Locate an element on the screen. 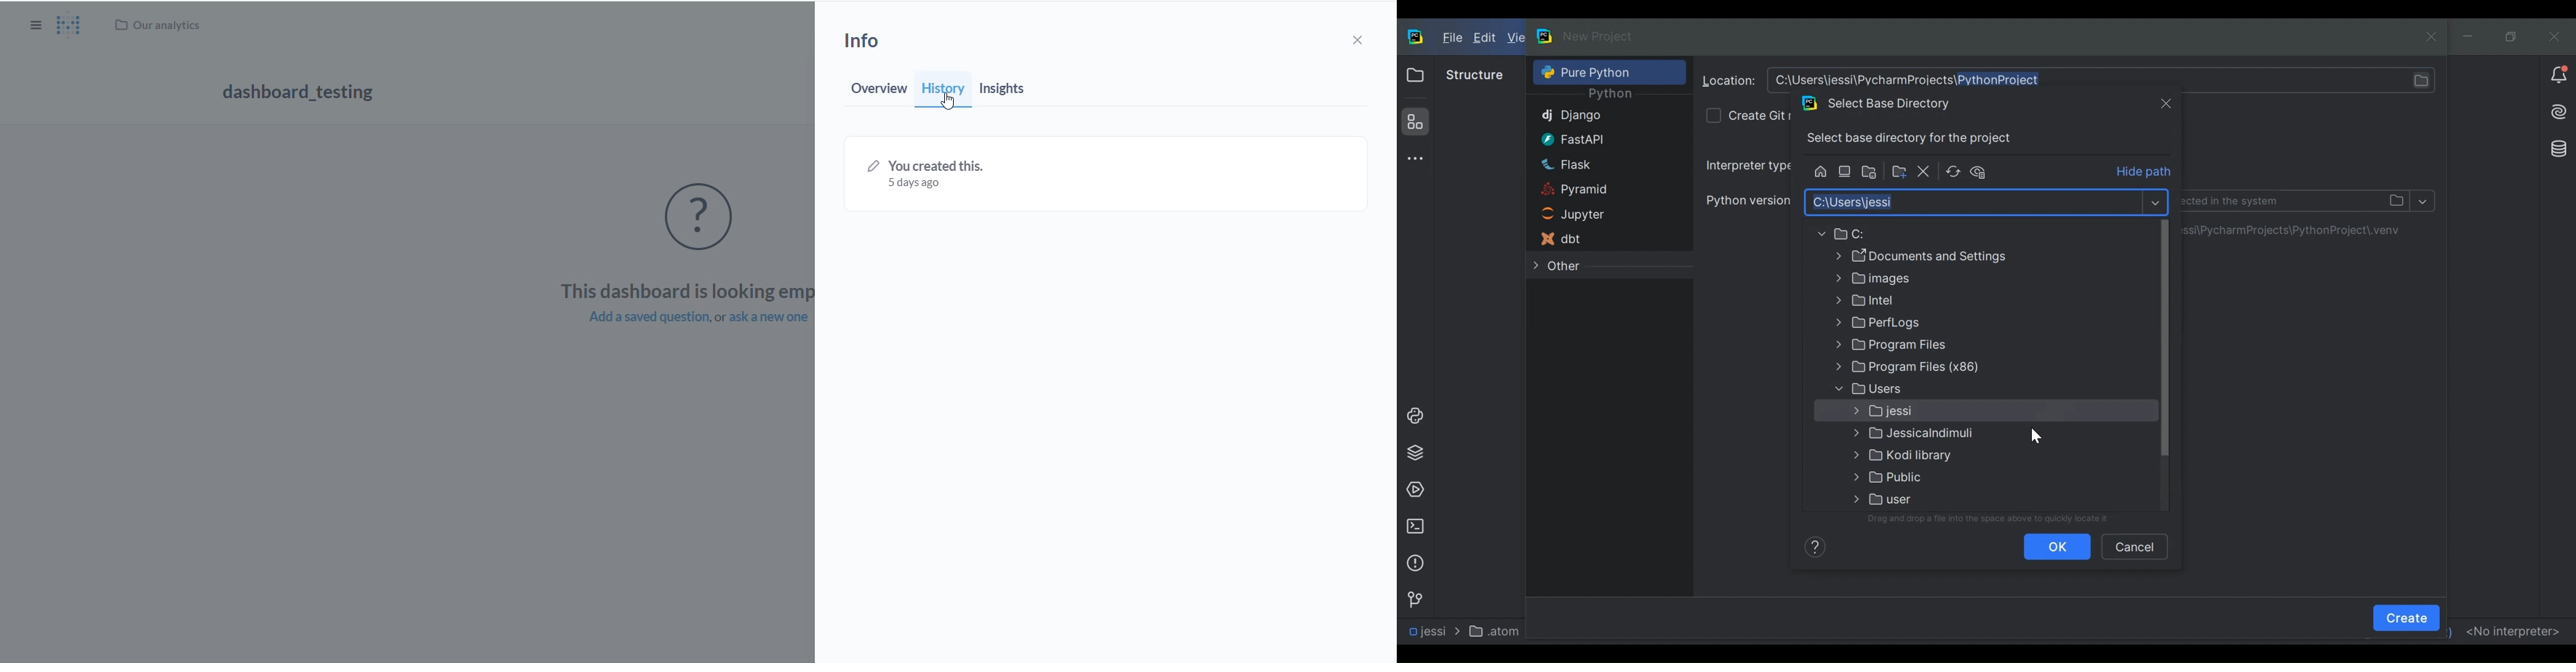 The image size is (2576, 672). metabase Logo is located at coordinates (69, 26).